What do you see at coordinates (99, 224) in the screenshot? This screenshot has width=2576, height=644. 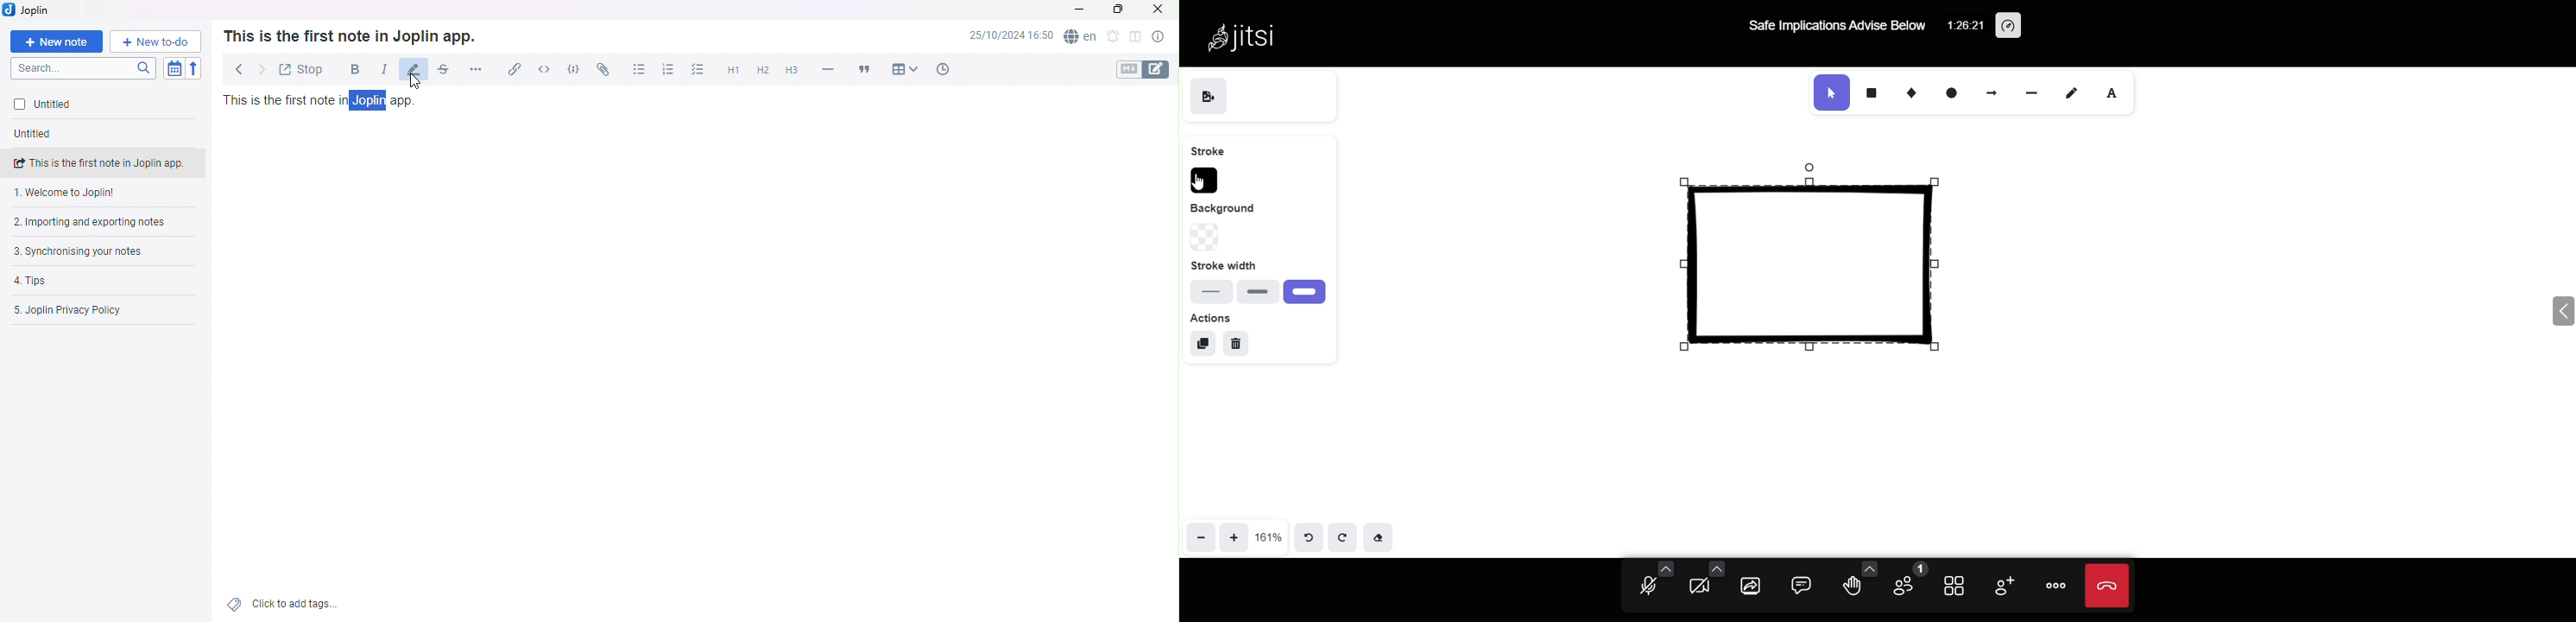 I see `Importing and exporting notes` at bounding box center [99, 224].